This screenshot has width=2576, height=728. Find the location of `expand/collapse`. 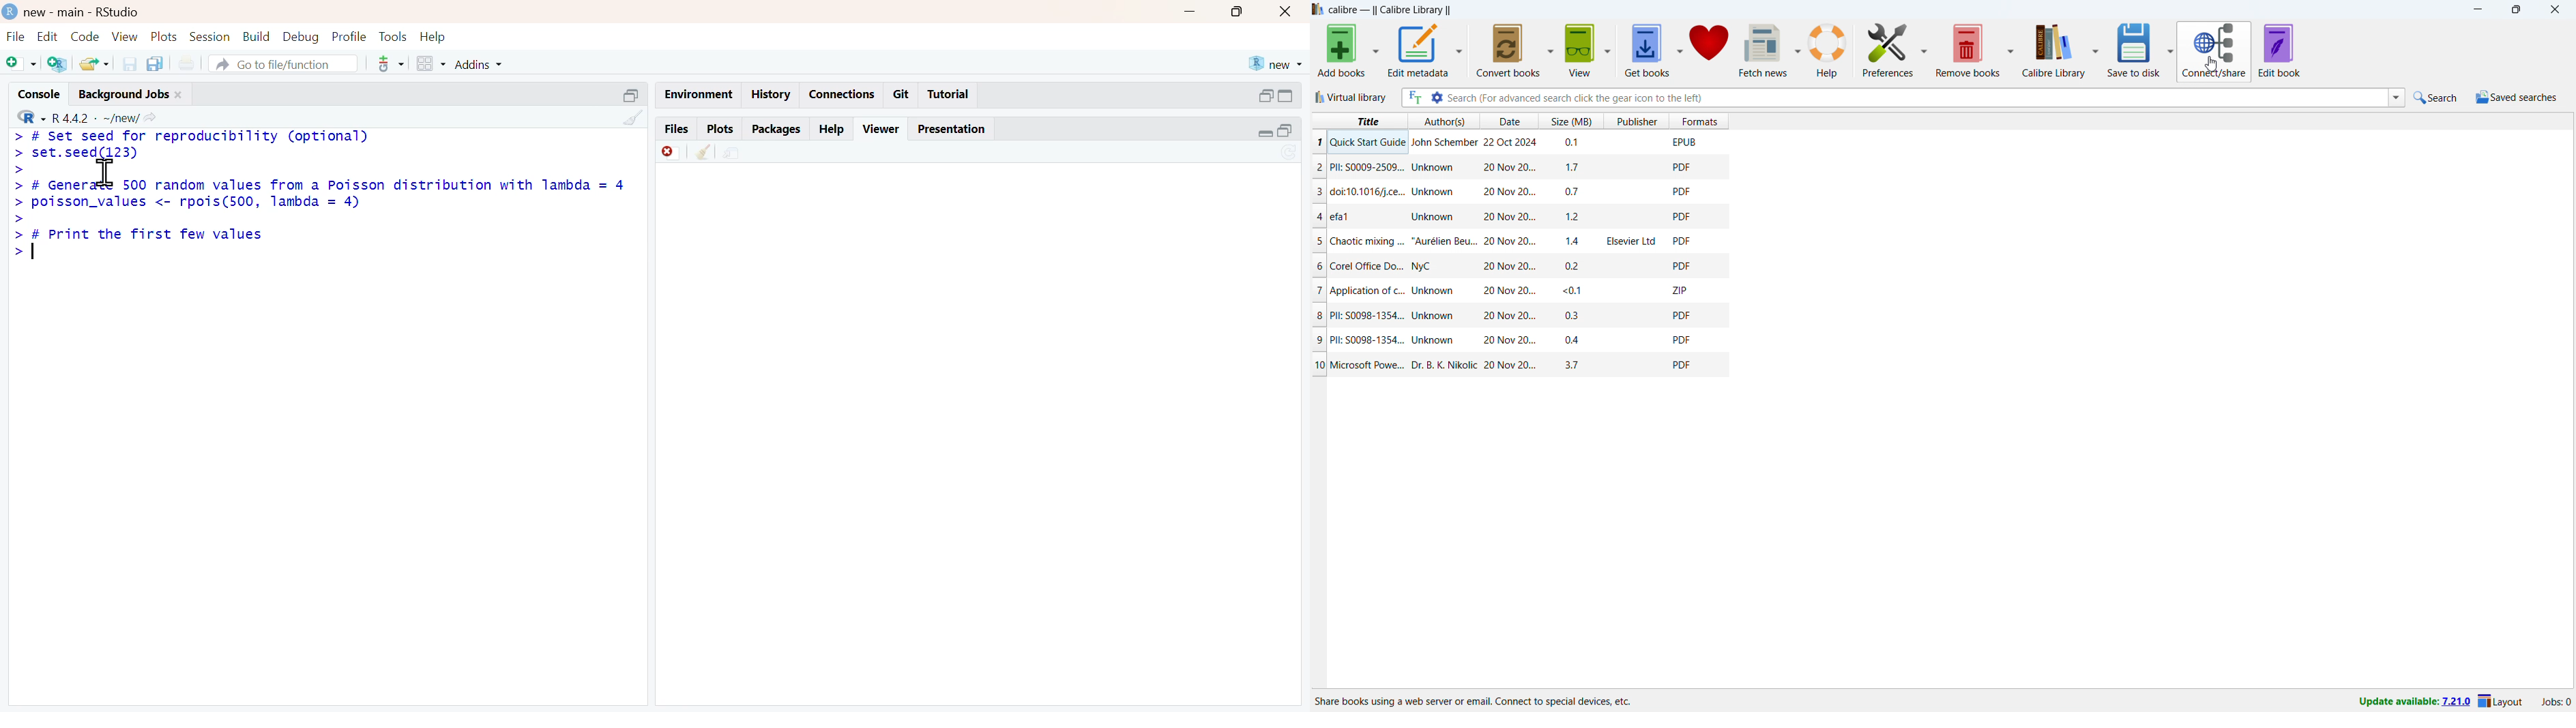

expand/collapse is located at coordinates (1287, 97).